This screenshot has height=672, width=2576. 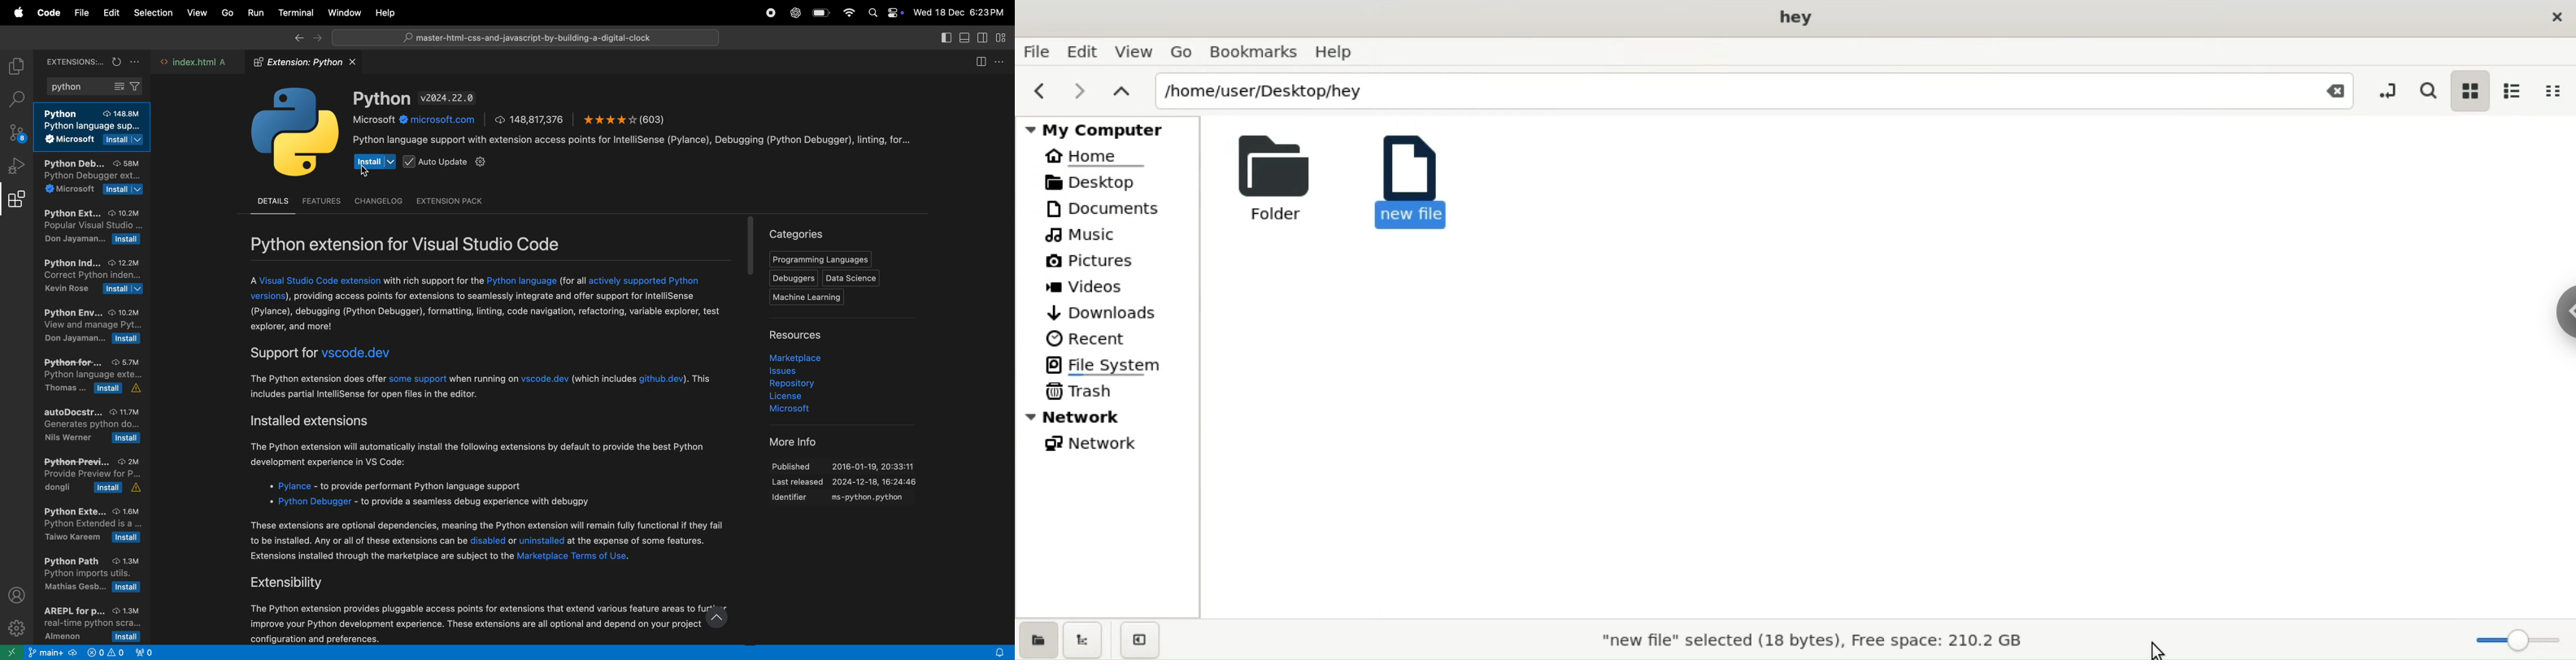 What do you see at coordinates (449, 98) in the screenshot?
I see `v 2024` at bounding box center [449, 98].